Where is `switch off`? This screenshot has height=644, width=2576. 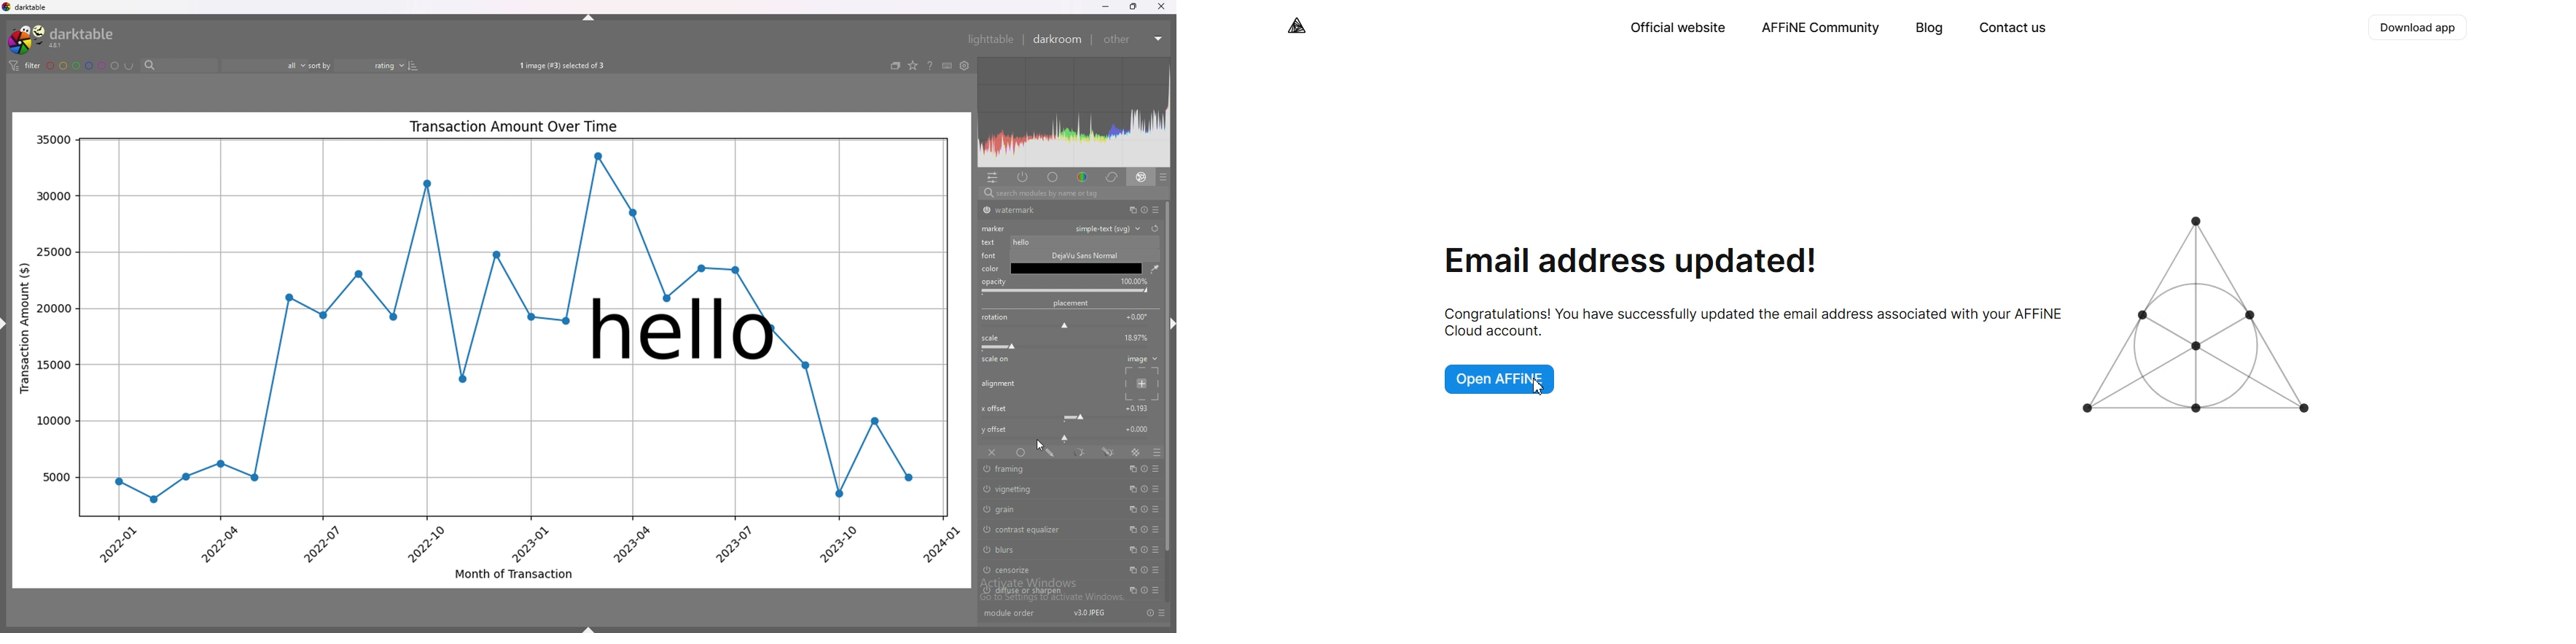 switch off is located at coordinates (986, 470).